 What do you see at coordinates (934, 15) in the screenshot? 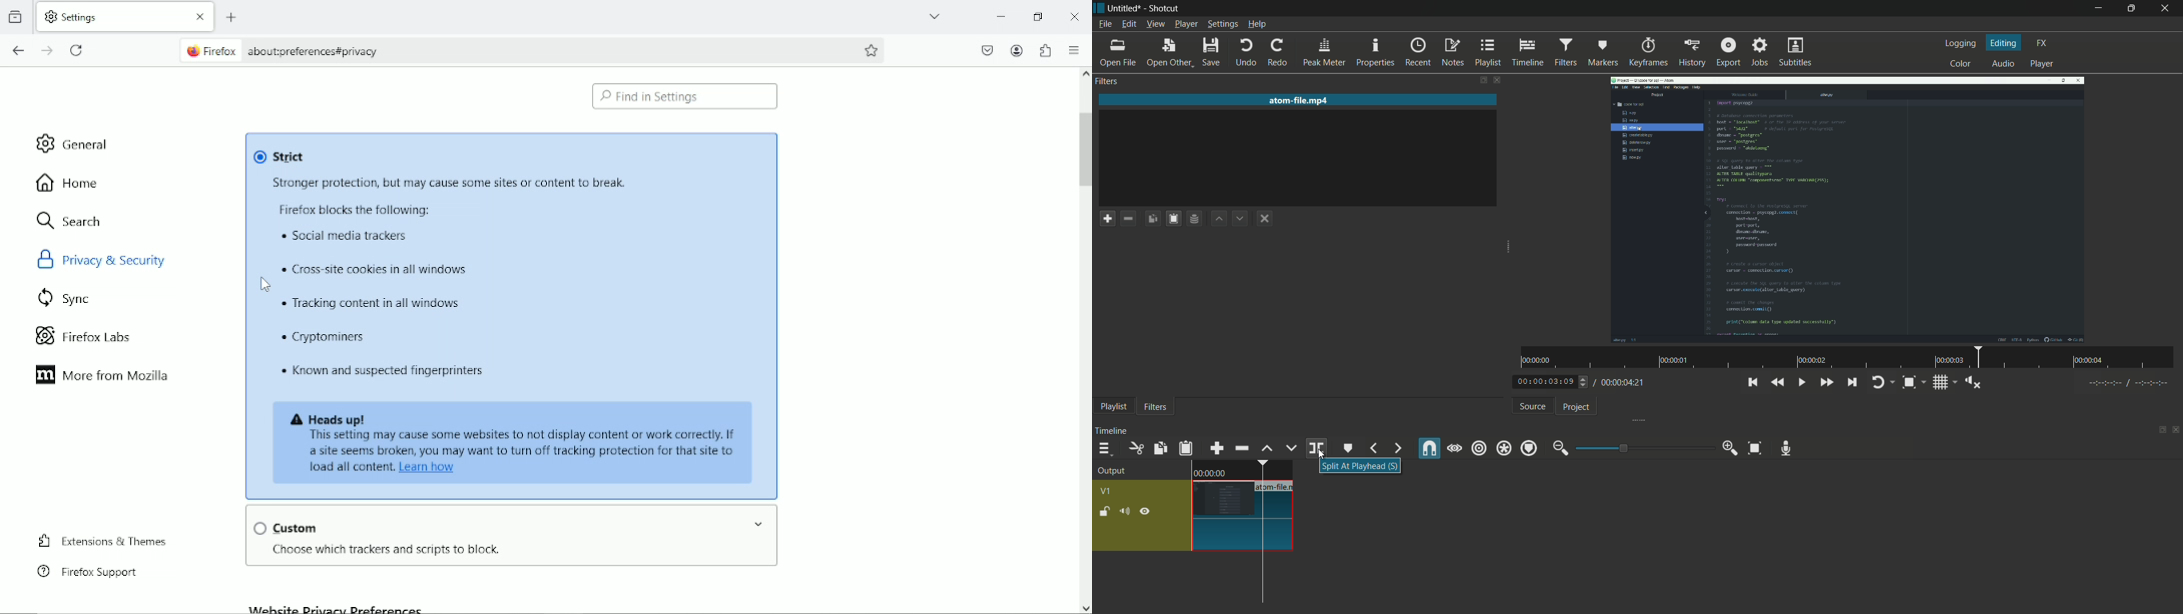
I see `list all tabs` at bounding box center [934, 15].